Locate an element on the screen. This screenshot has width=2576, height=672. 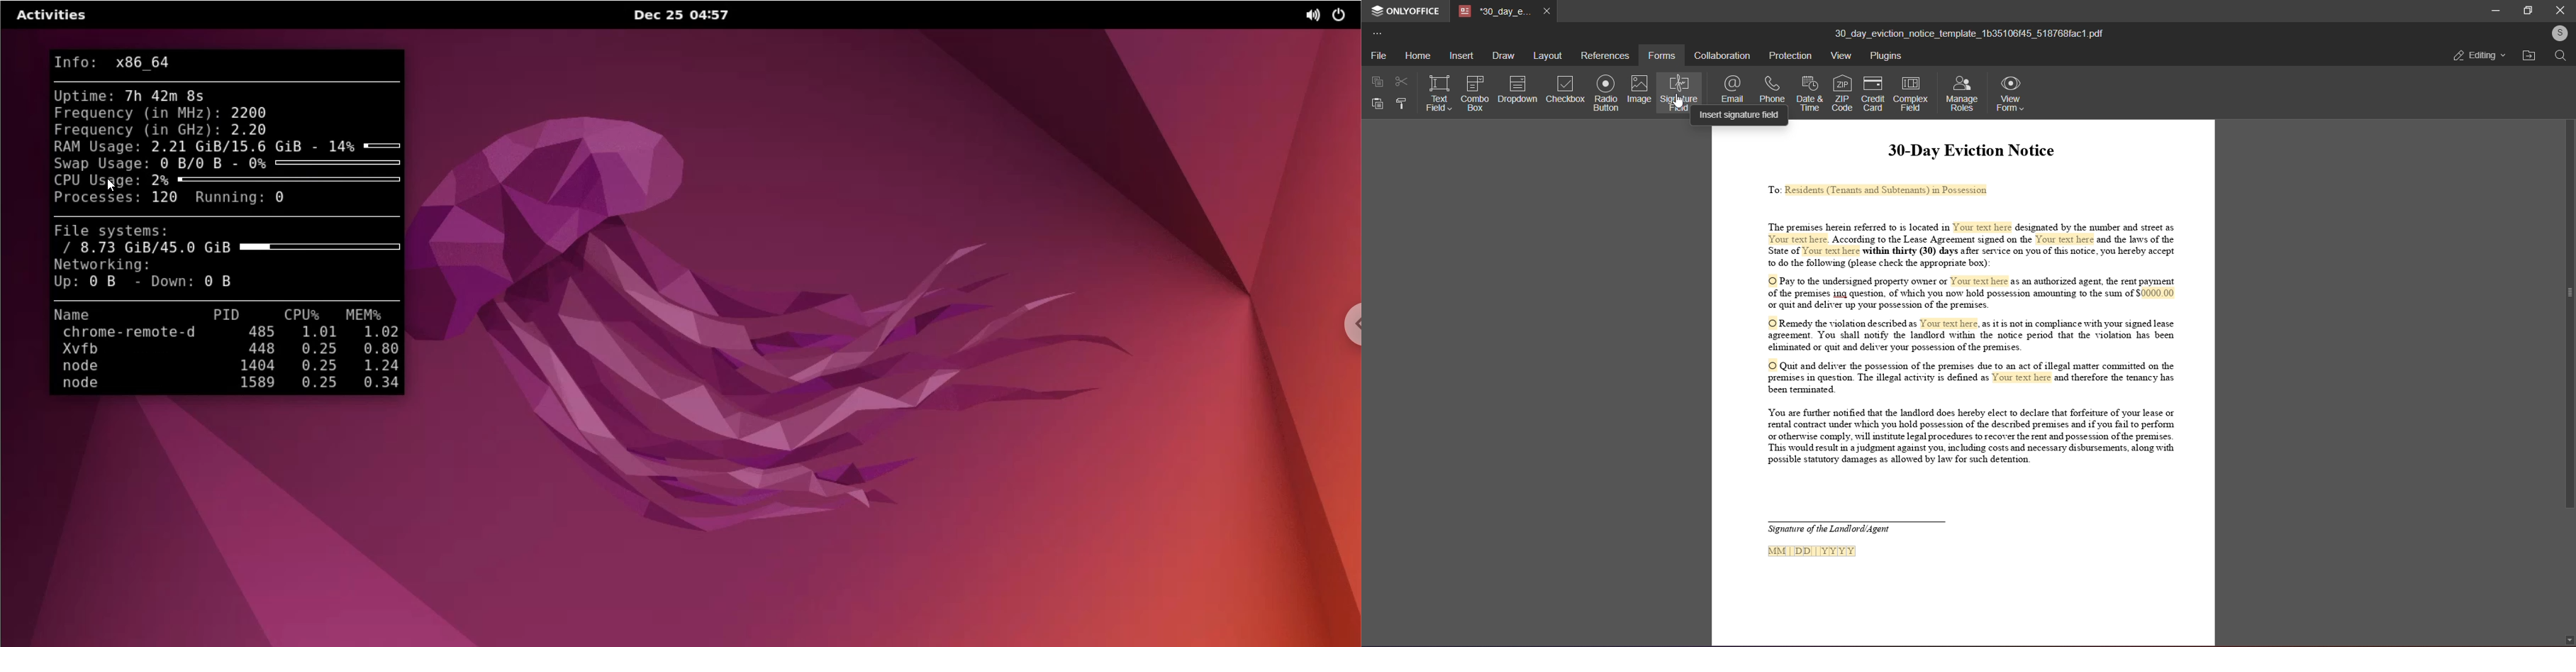
combo box is located at coordinates (1474, 92).